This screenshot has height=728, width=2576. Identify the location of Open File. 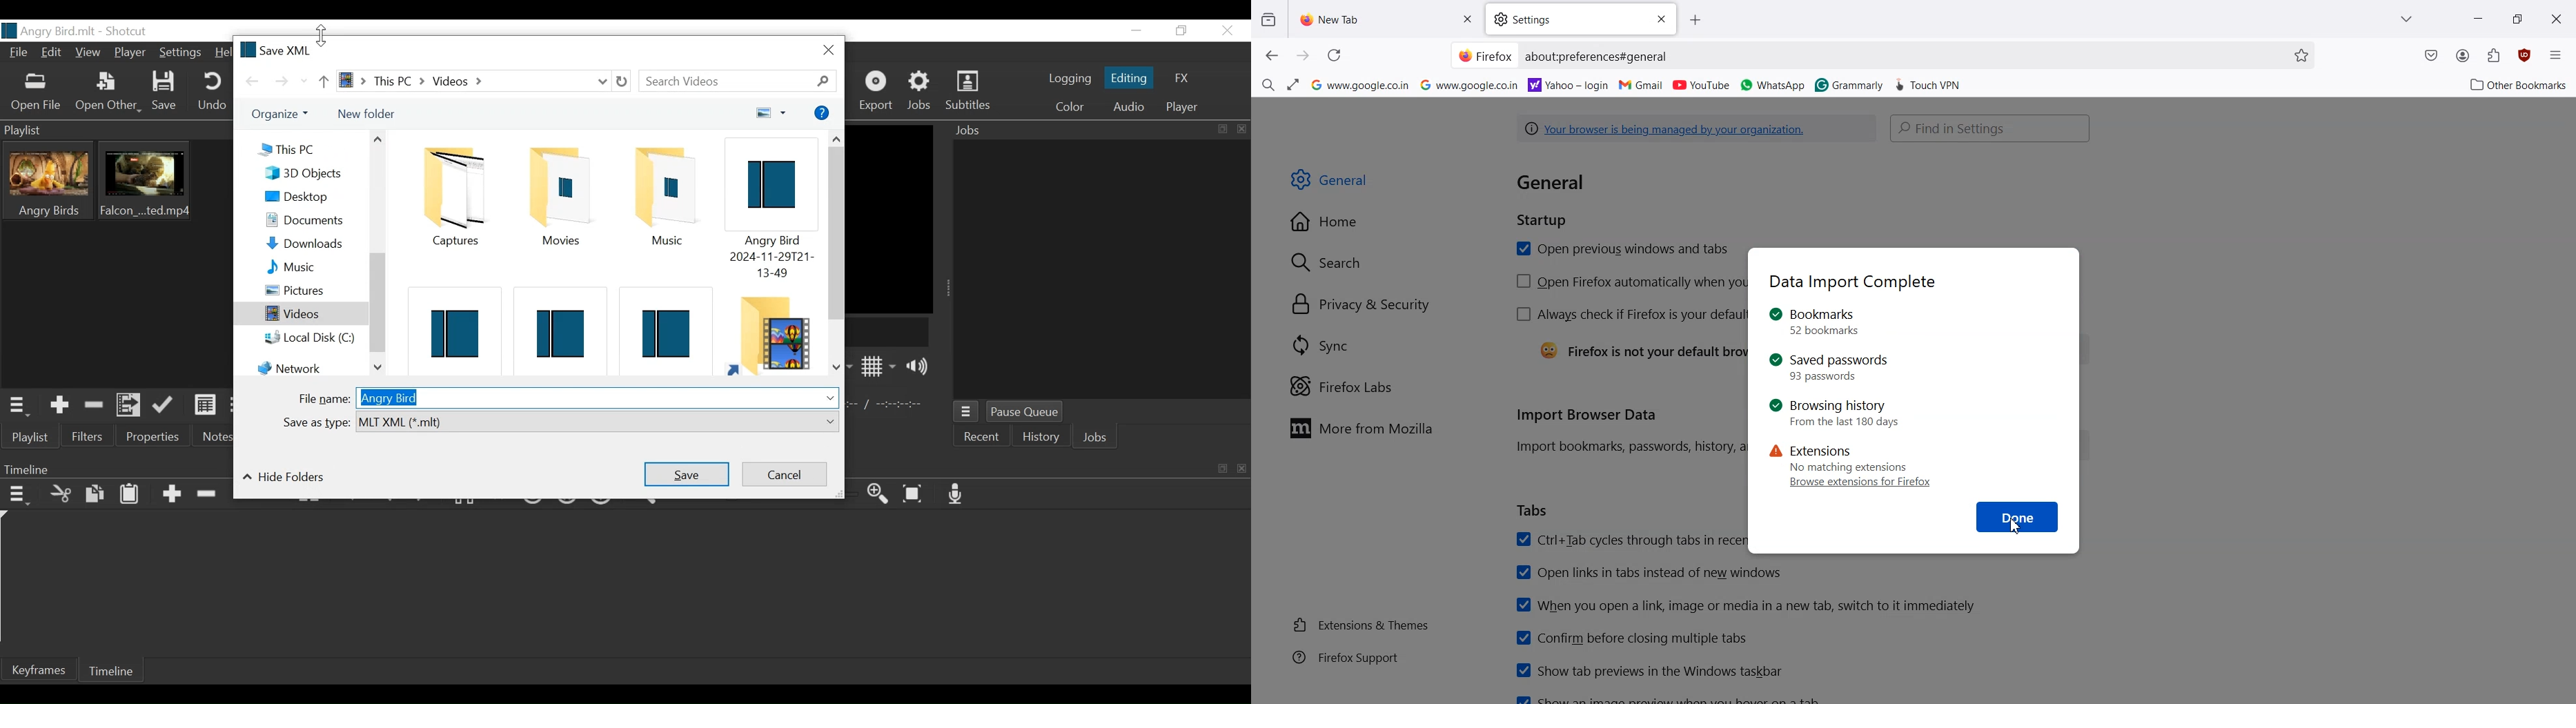
(34, 93).